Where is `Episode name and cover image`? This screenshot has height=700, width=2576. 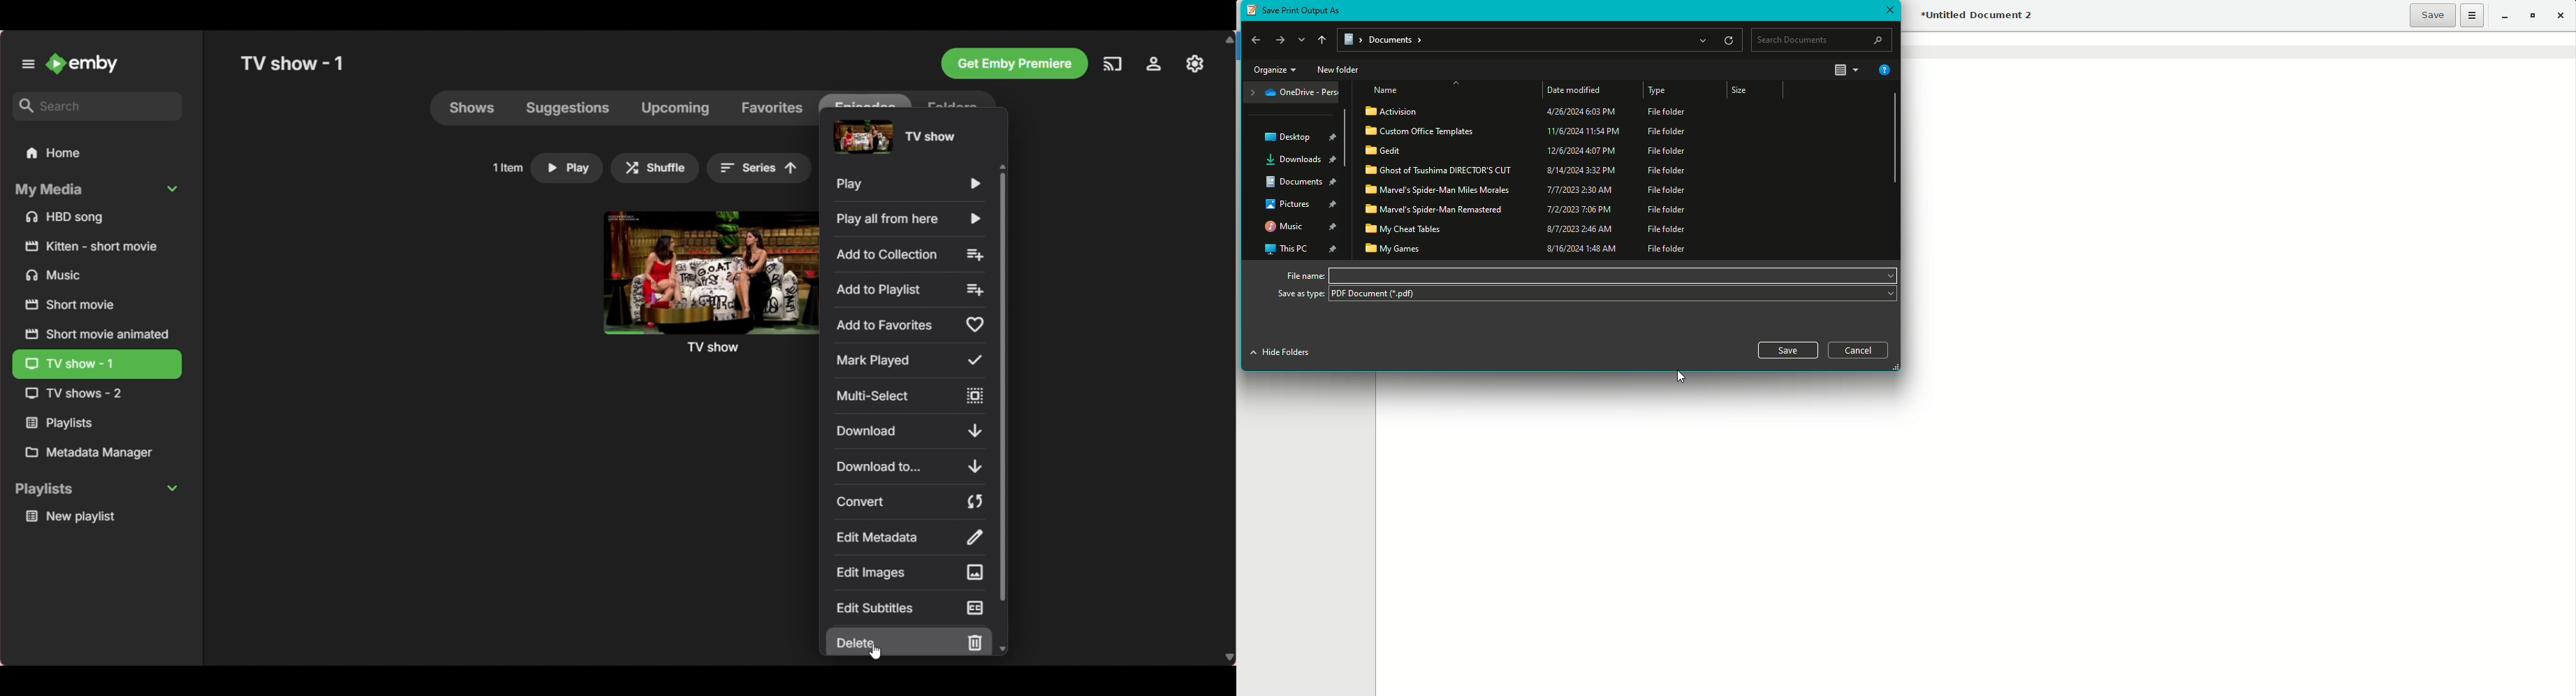
Episode name and cover image is located at coordinates (894, 136).